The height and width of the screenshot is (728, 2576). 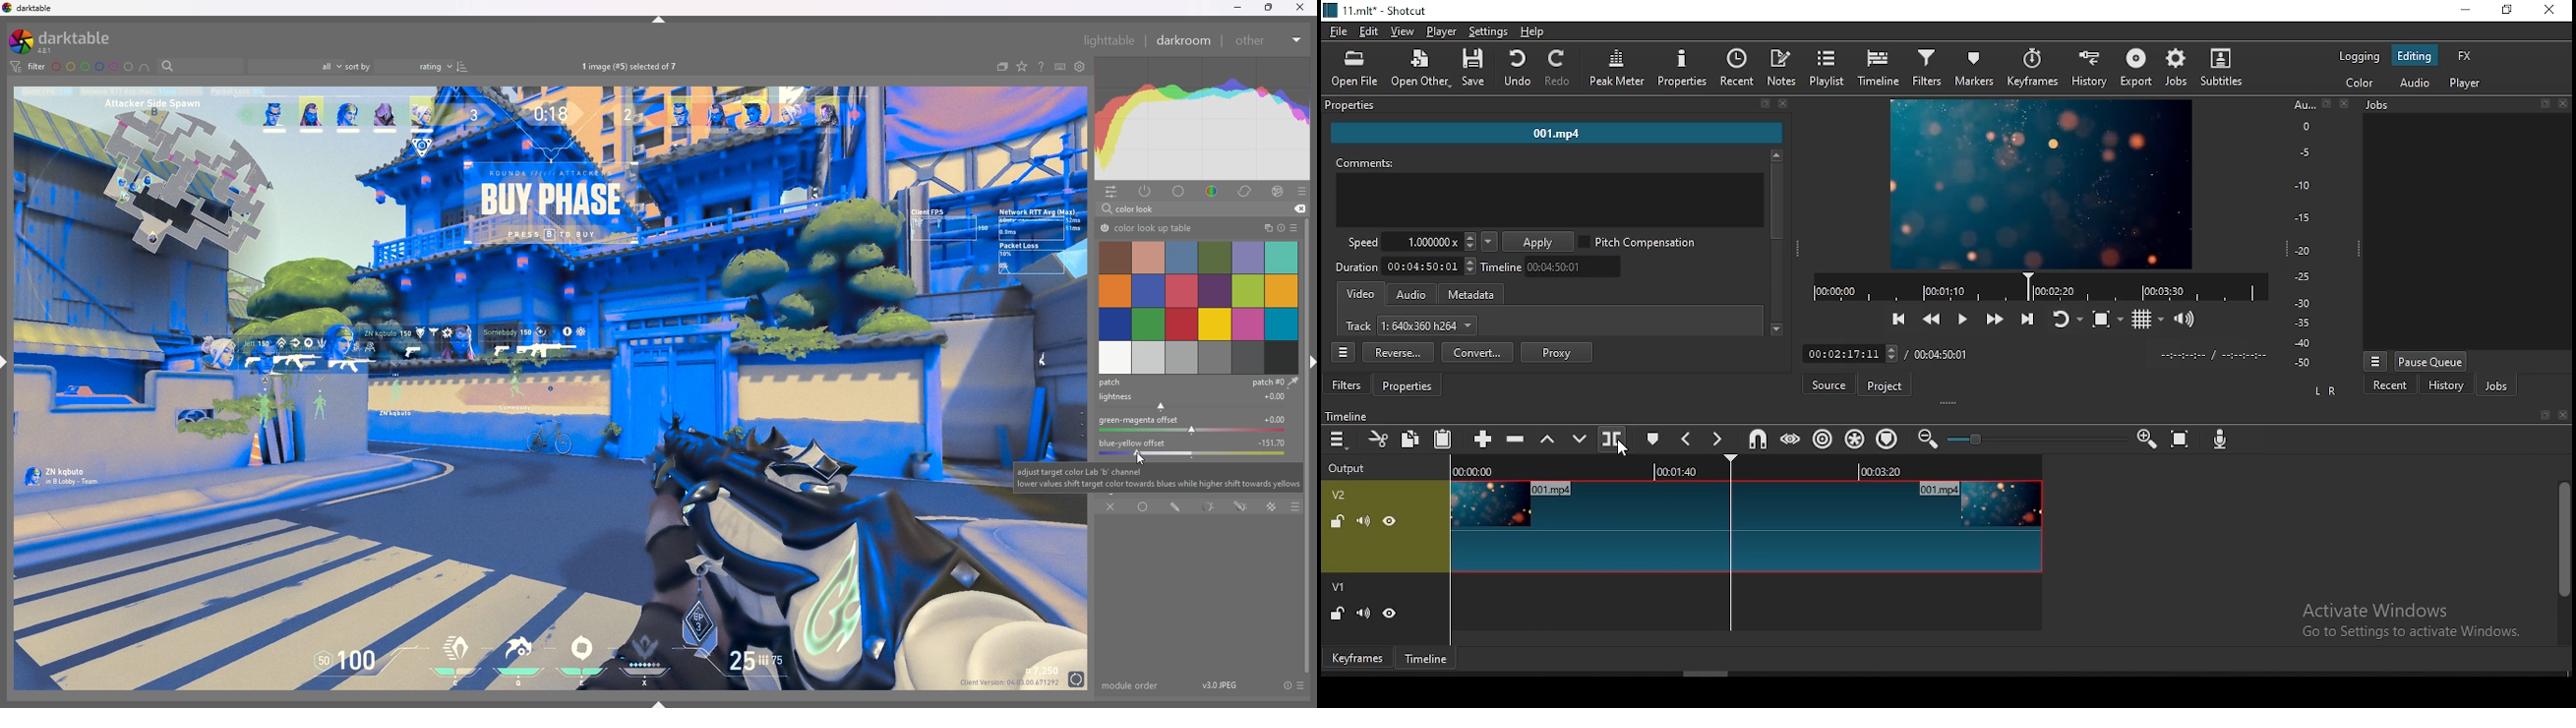 What do you see at coordinates (1375, 10) in the screenshot?
I see `11.mlt* . Shotcut` at bounding box center [1375, 10].